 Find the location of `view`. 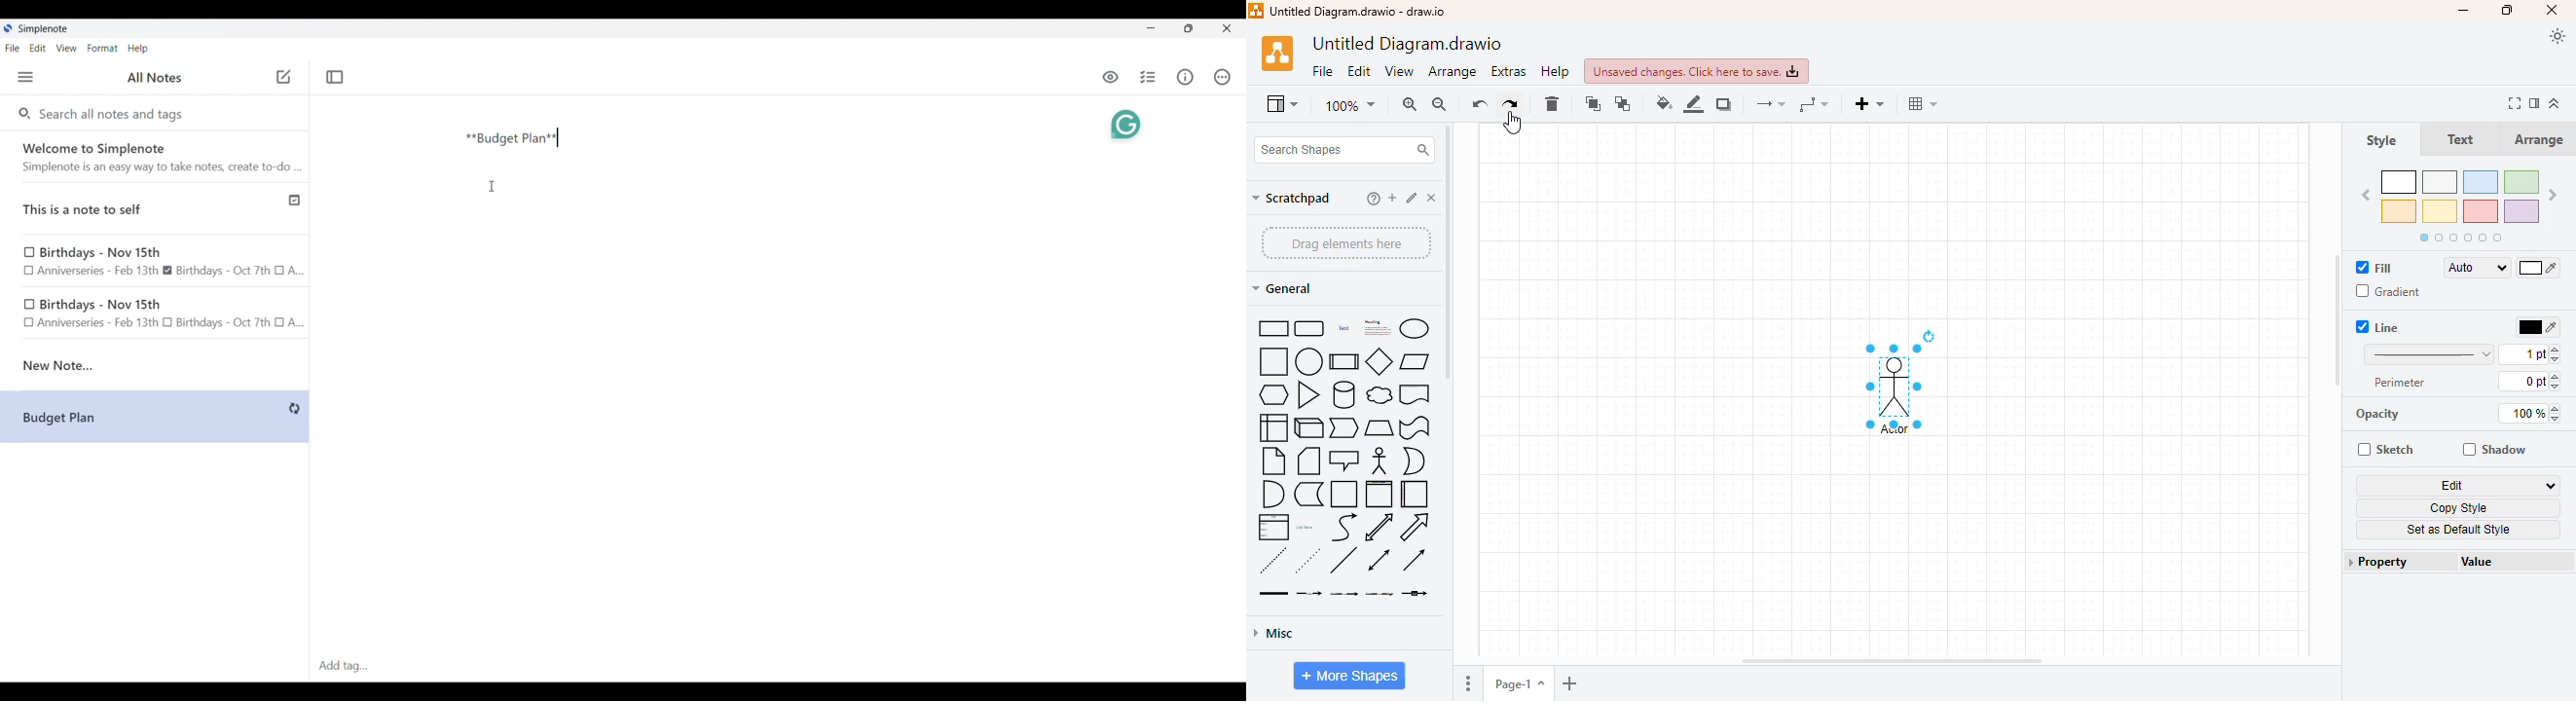

view is located at coordinates (1282, 105).